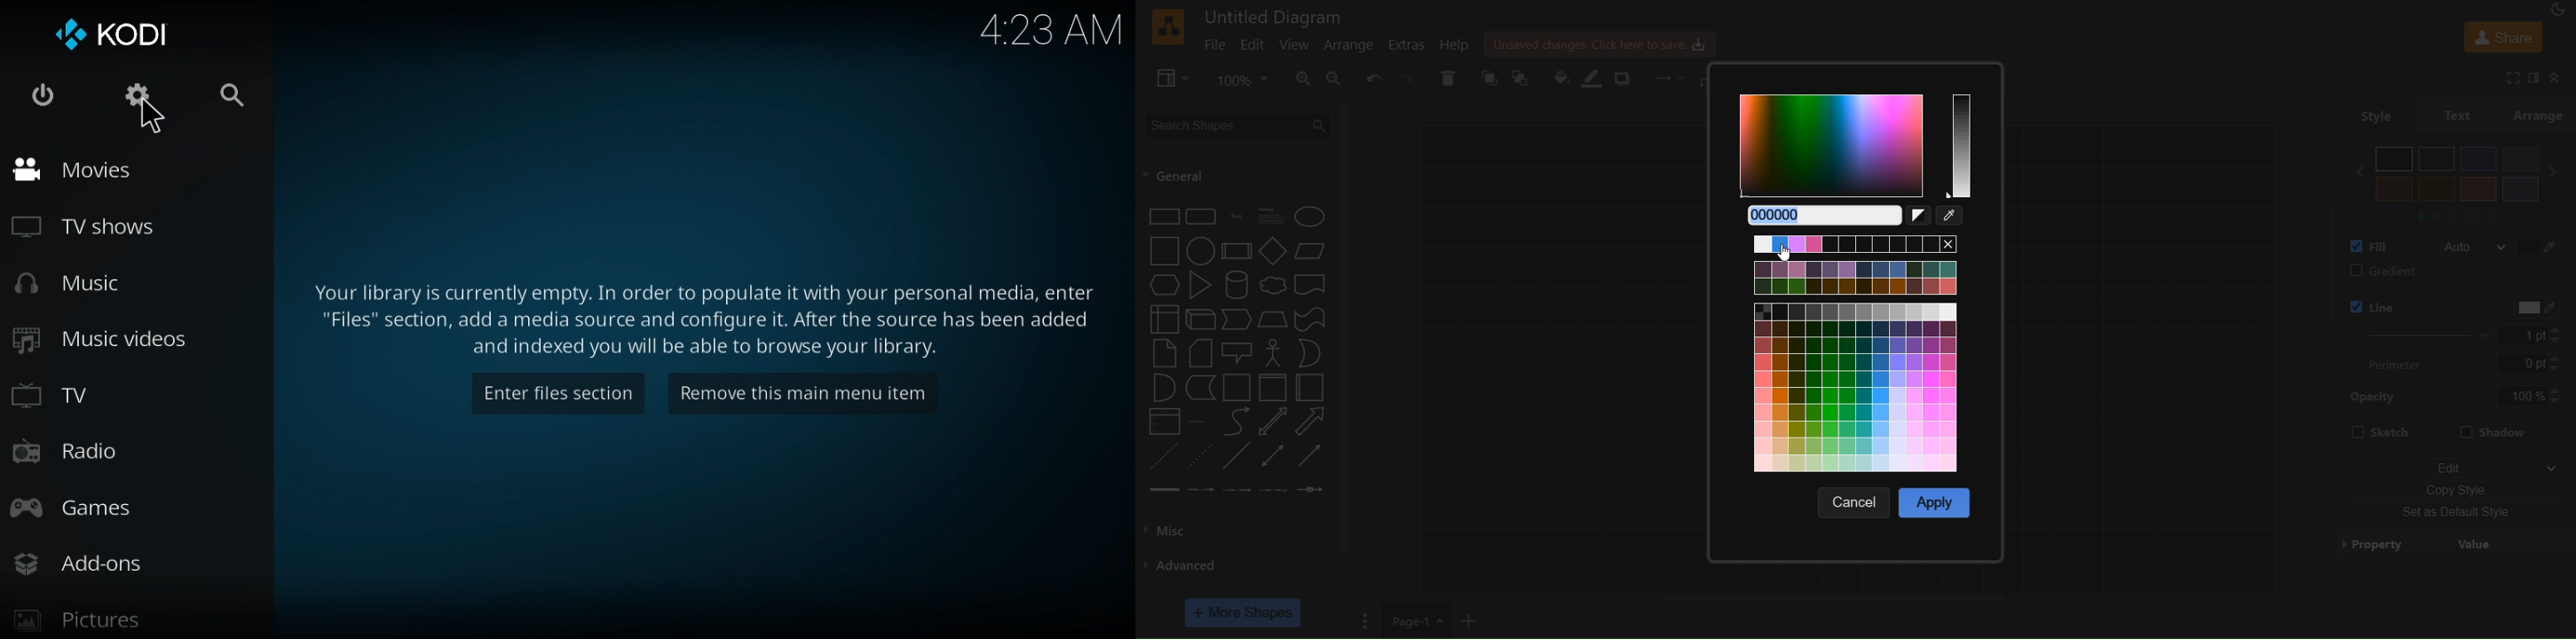 The image size is (2576, 644). I want to click on color, so click(2530, 307).